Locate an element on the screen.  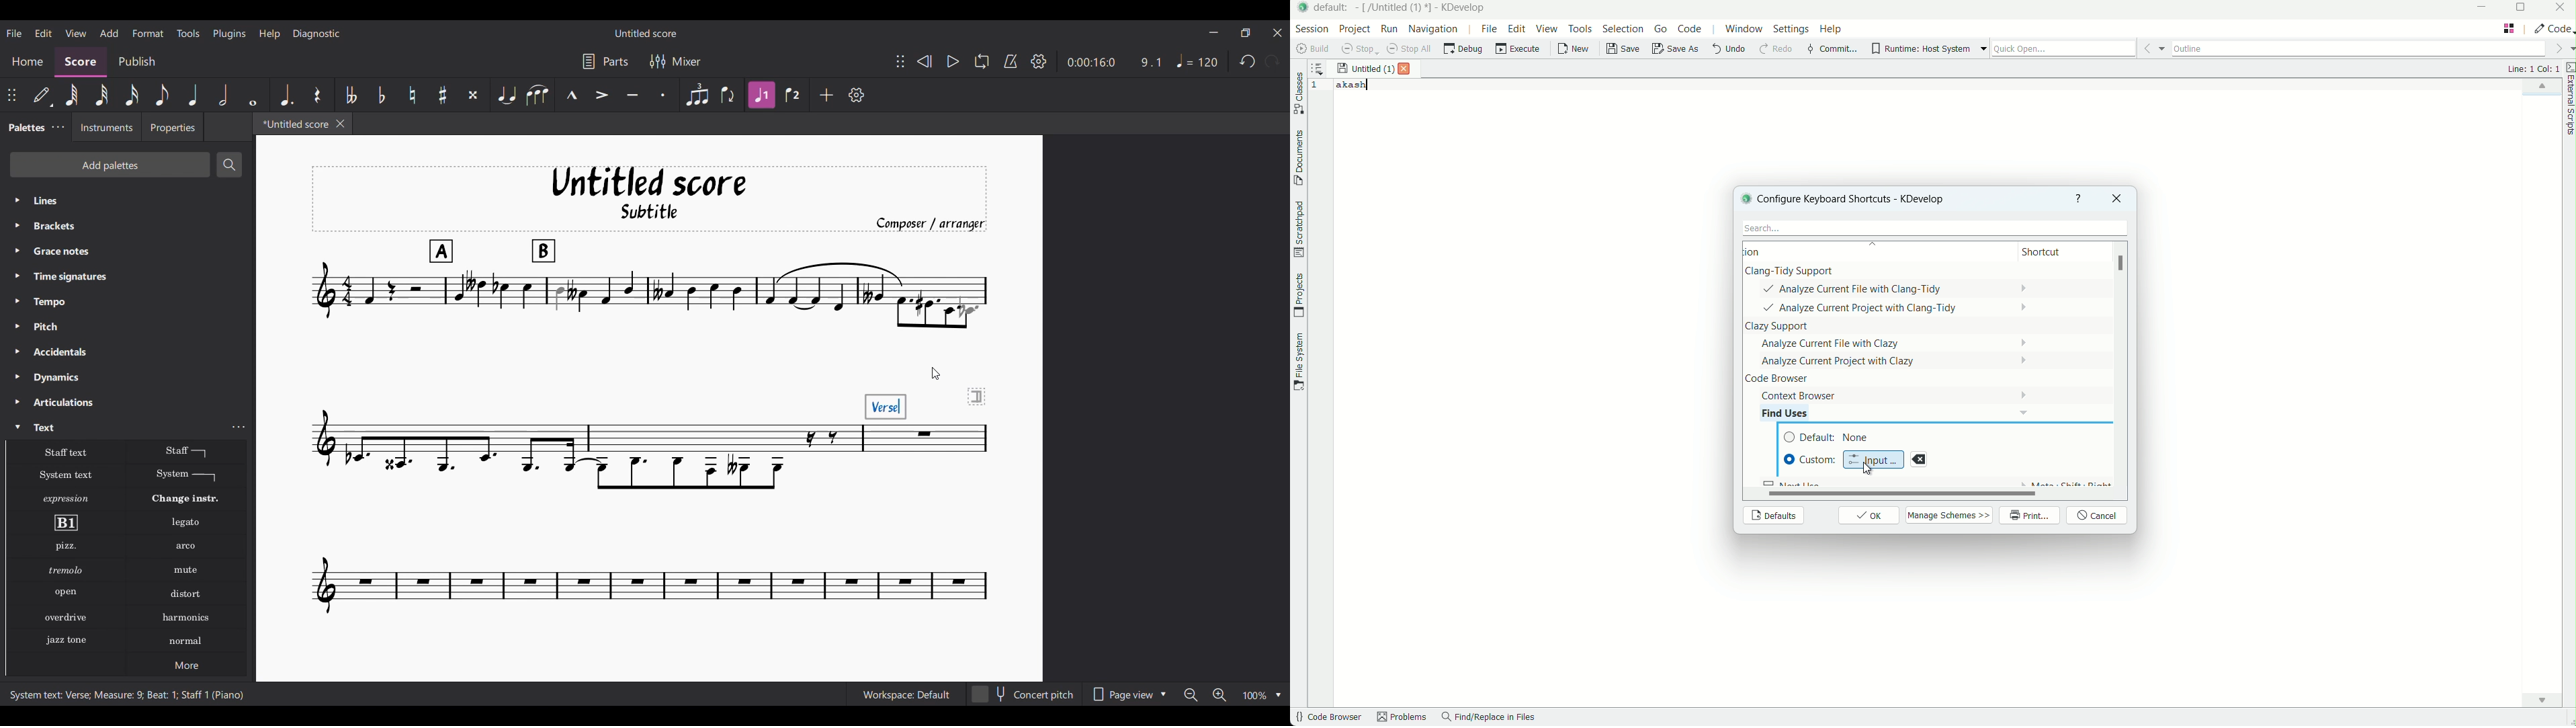
Zoom out is located at coordinates (1191, 694).